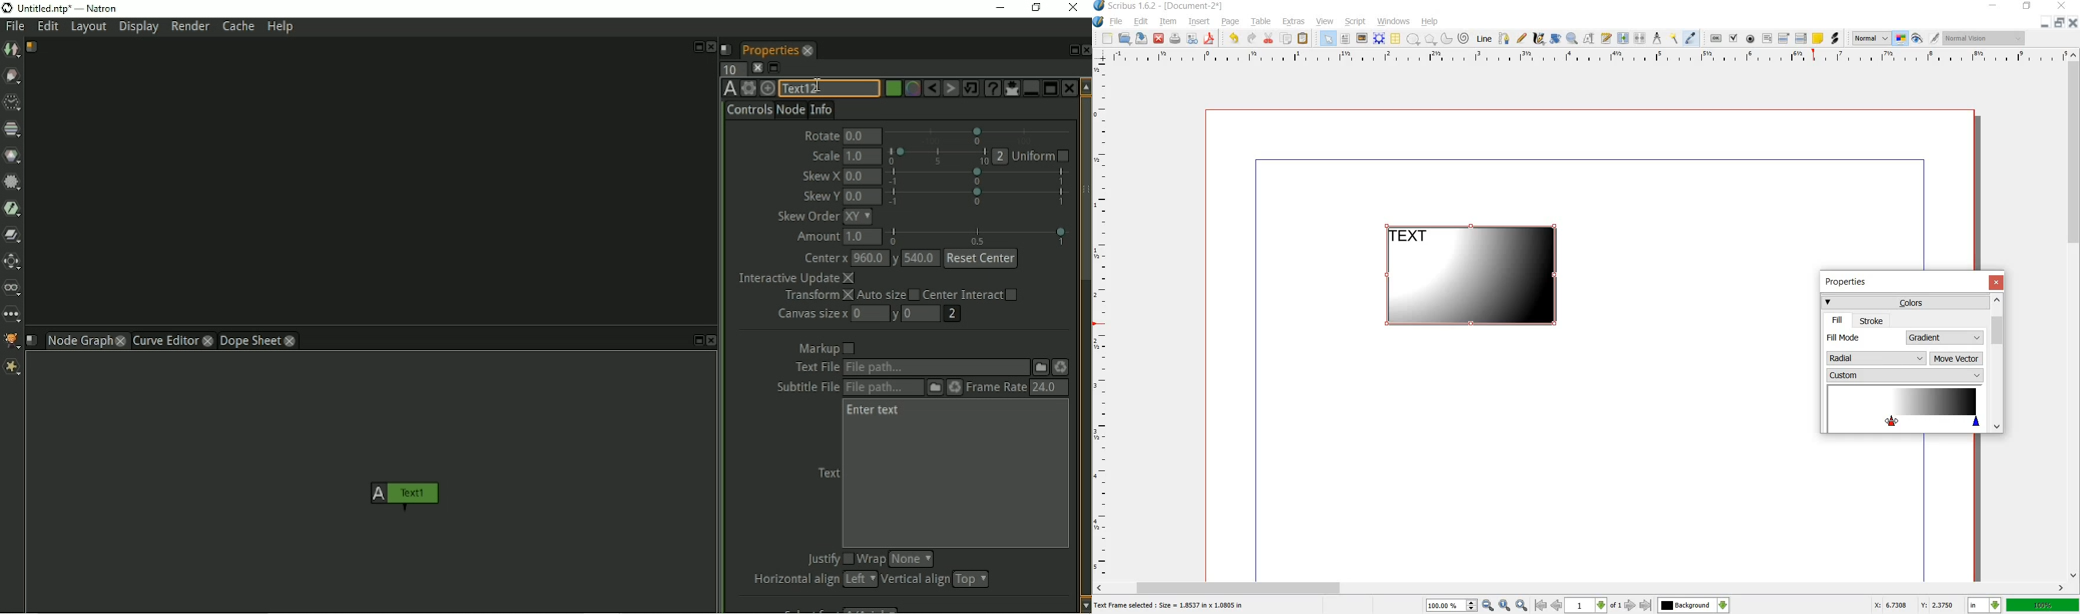  What do you see at coordinates (1890, 421) in the screenshot?
I see `dragging cursor to create glowing effect` at bounding box center [1890, 421].